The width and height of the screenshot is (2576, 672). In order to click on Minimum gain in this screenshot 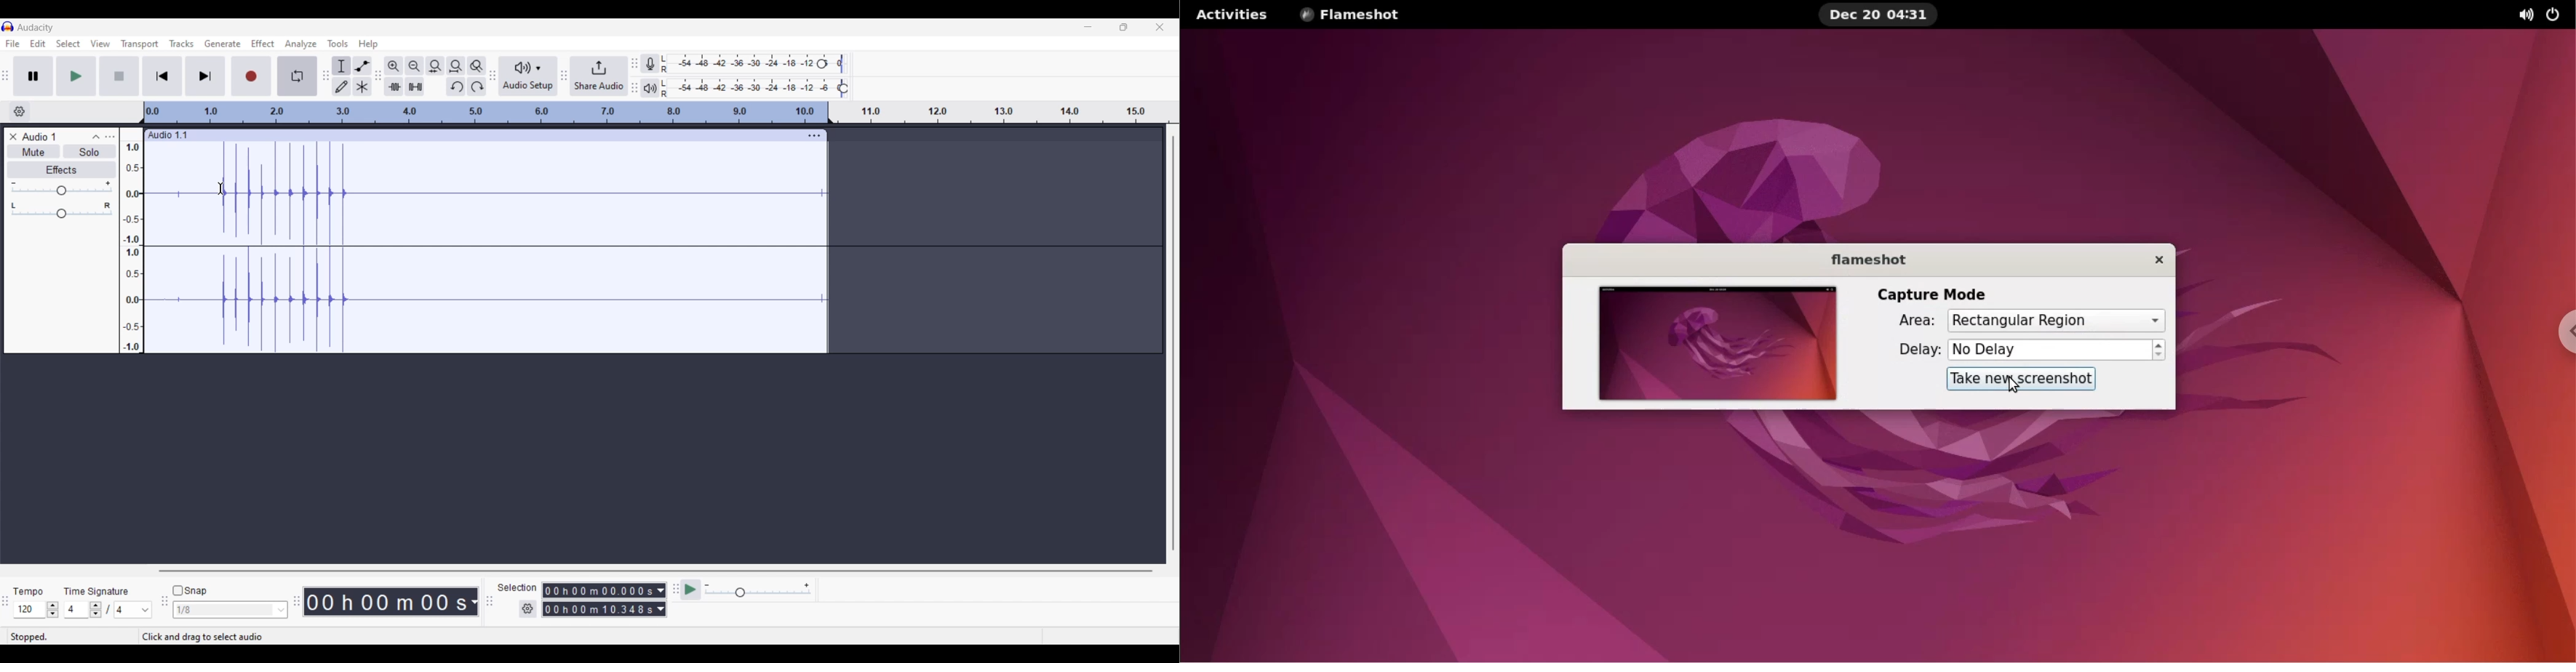, I will do `click(13, 183)`.